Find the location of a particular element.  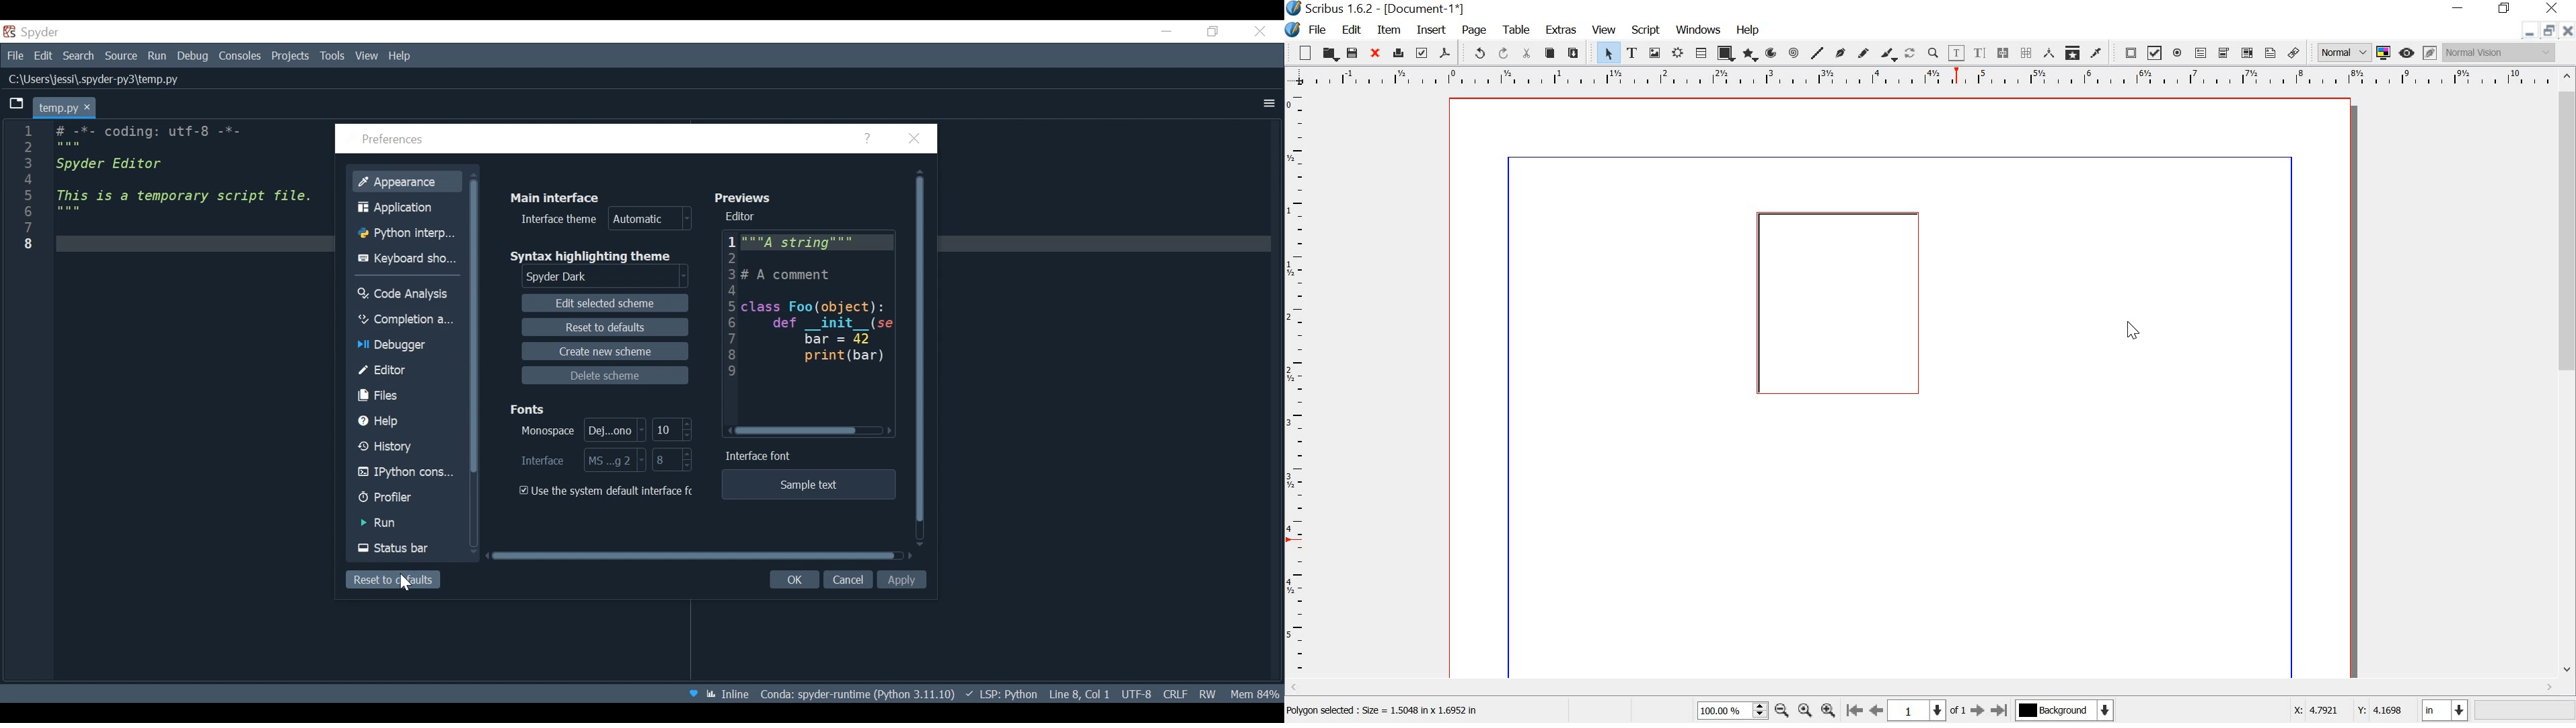

Interface Font is located at coordinates (761, 457).